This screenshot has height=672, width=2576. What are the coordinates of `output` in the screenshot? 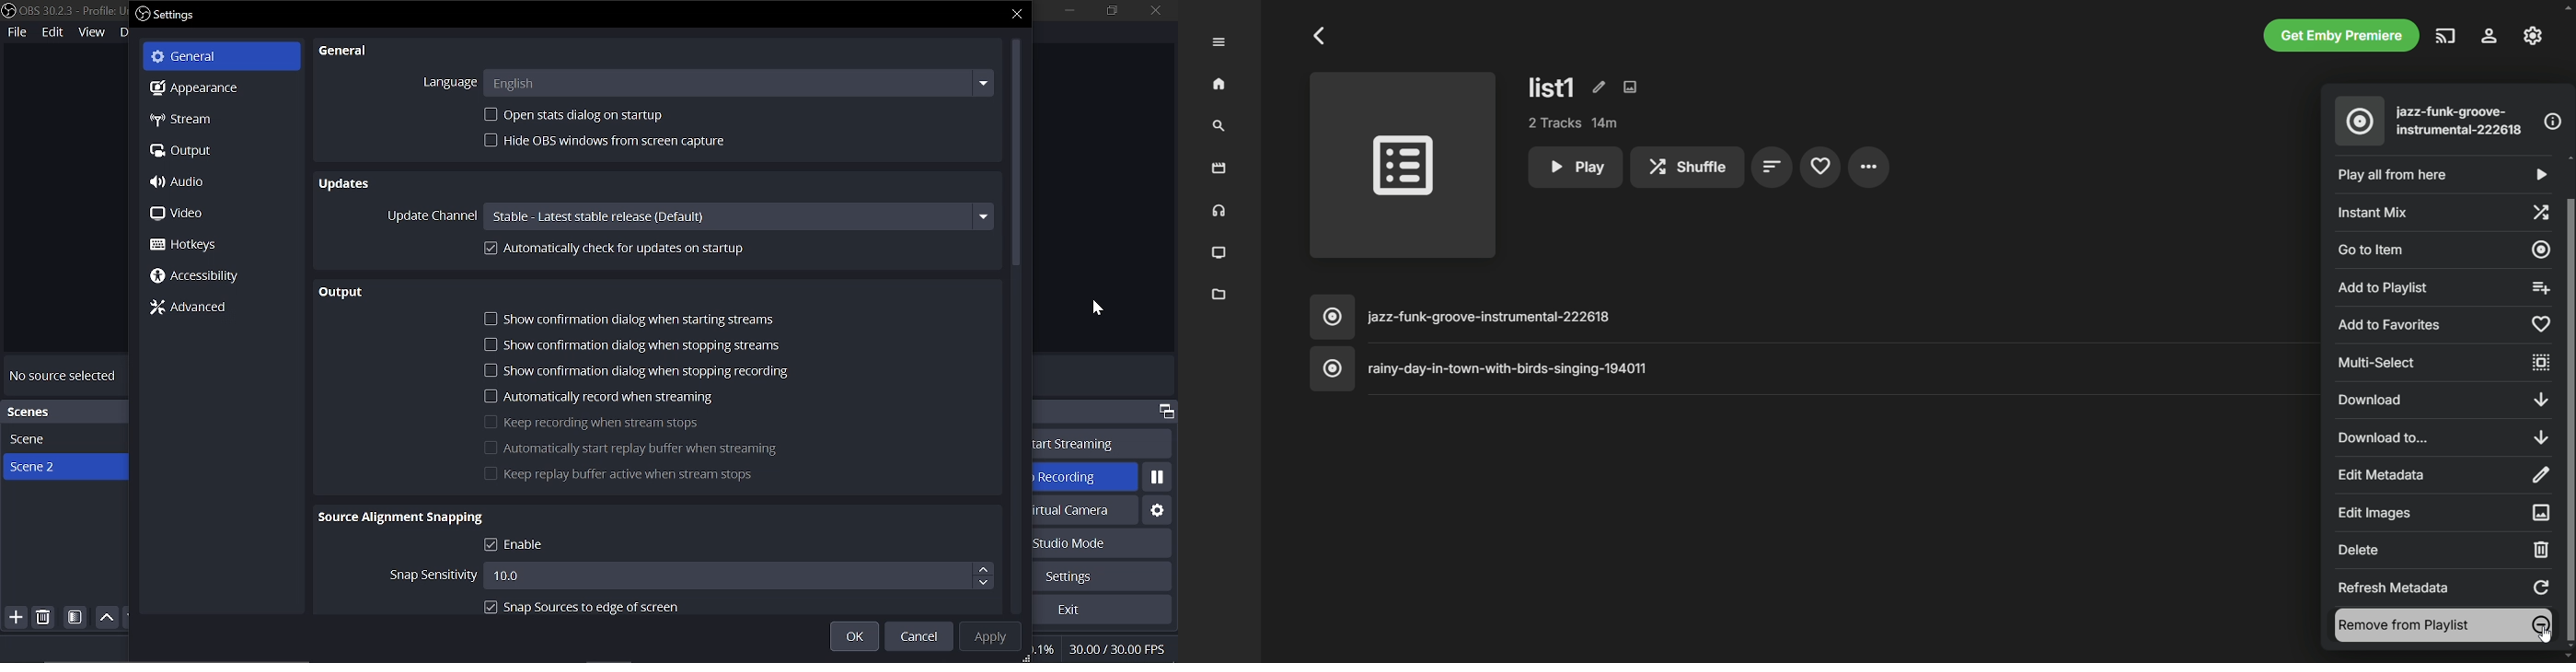 It's located at (219, 153).